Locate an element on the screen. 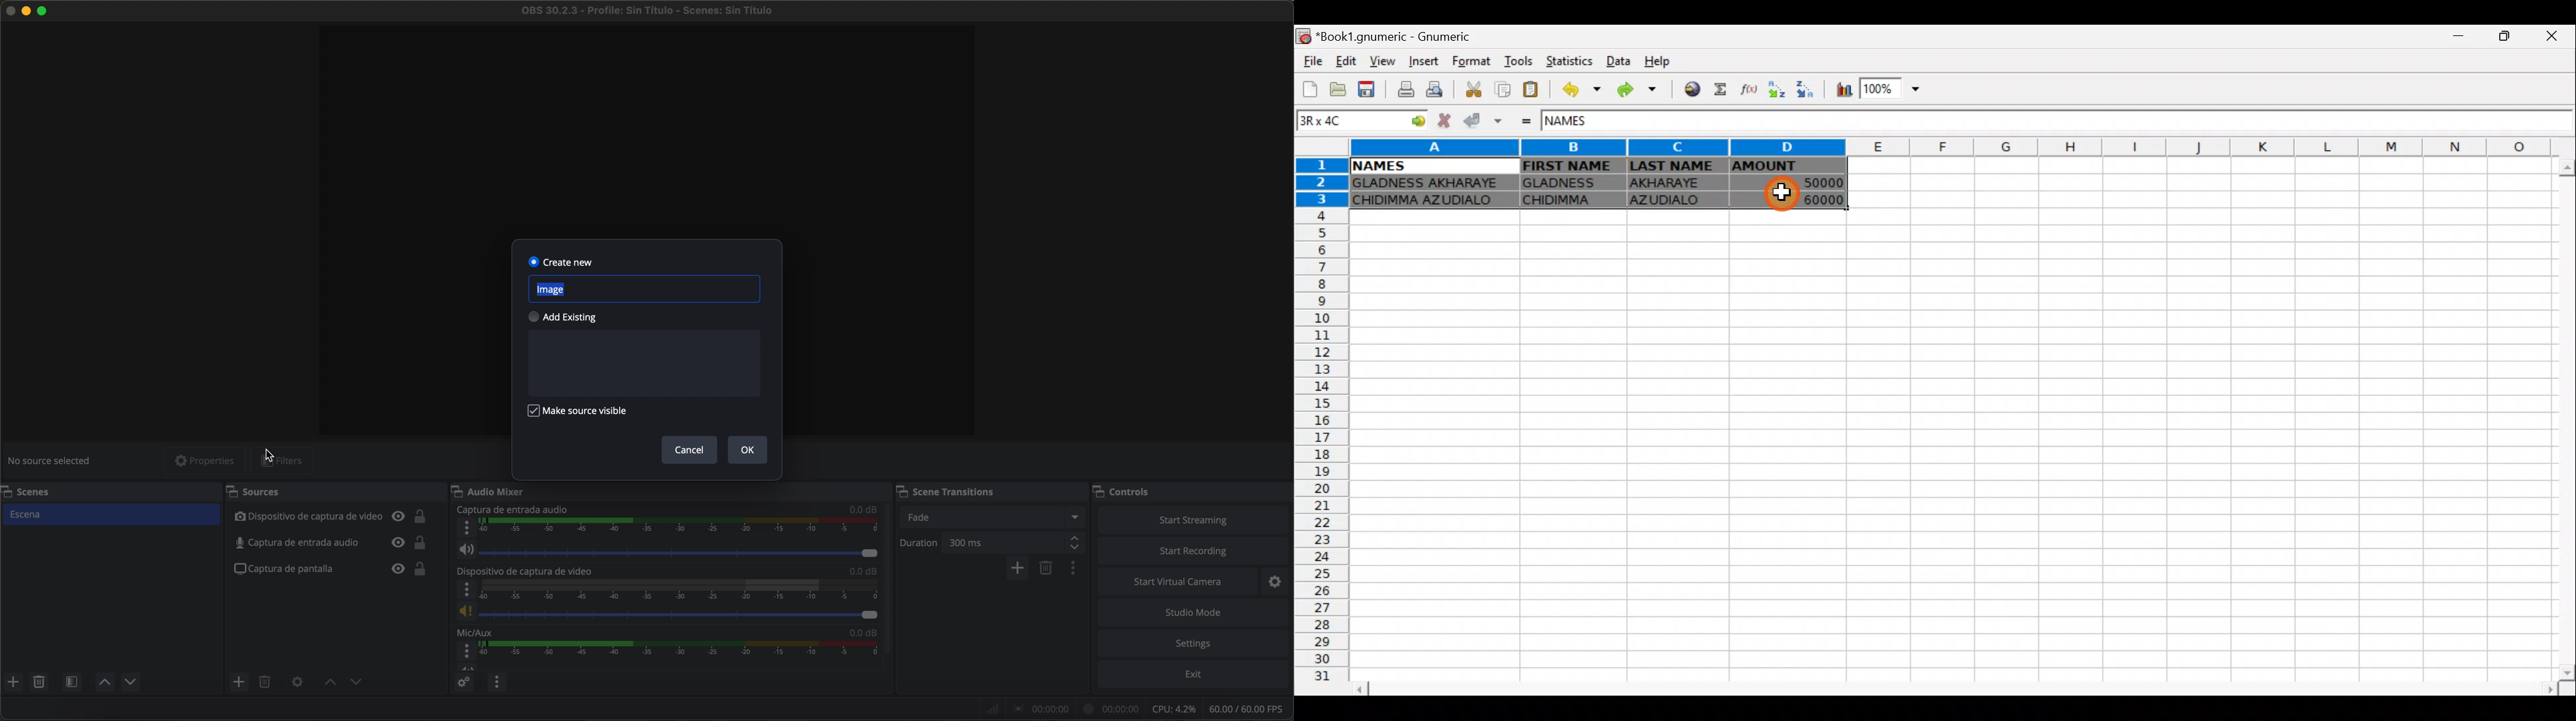 The width and height of the screenshot is (2576, 728). *Book1.gnumeric - Gnumeric is located at coordinates (1402, 37).